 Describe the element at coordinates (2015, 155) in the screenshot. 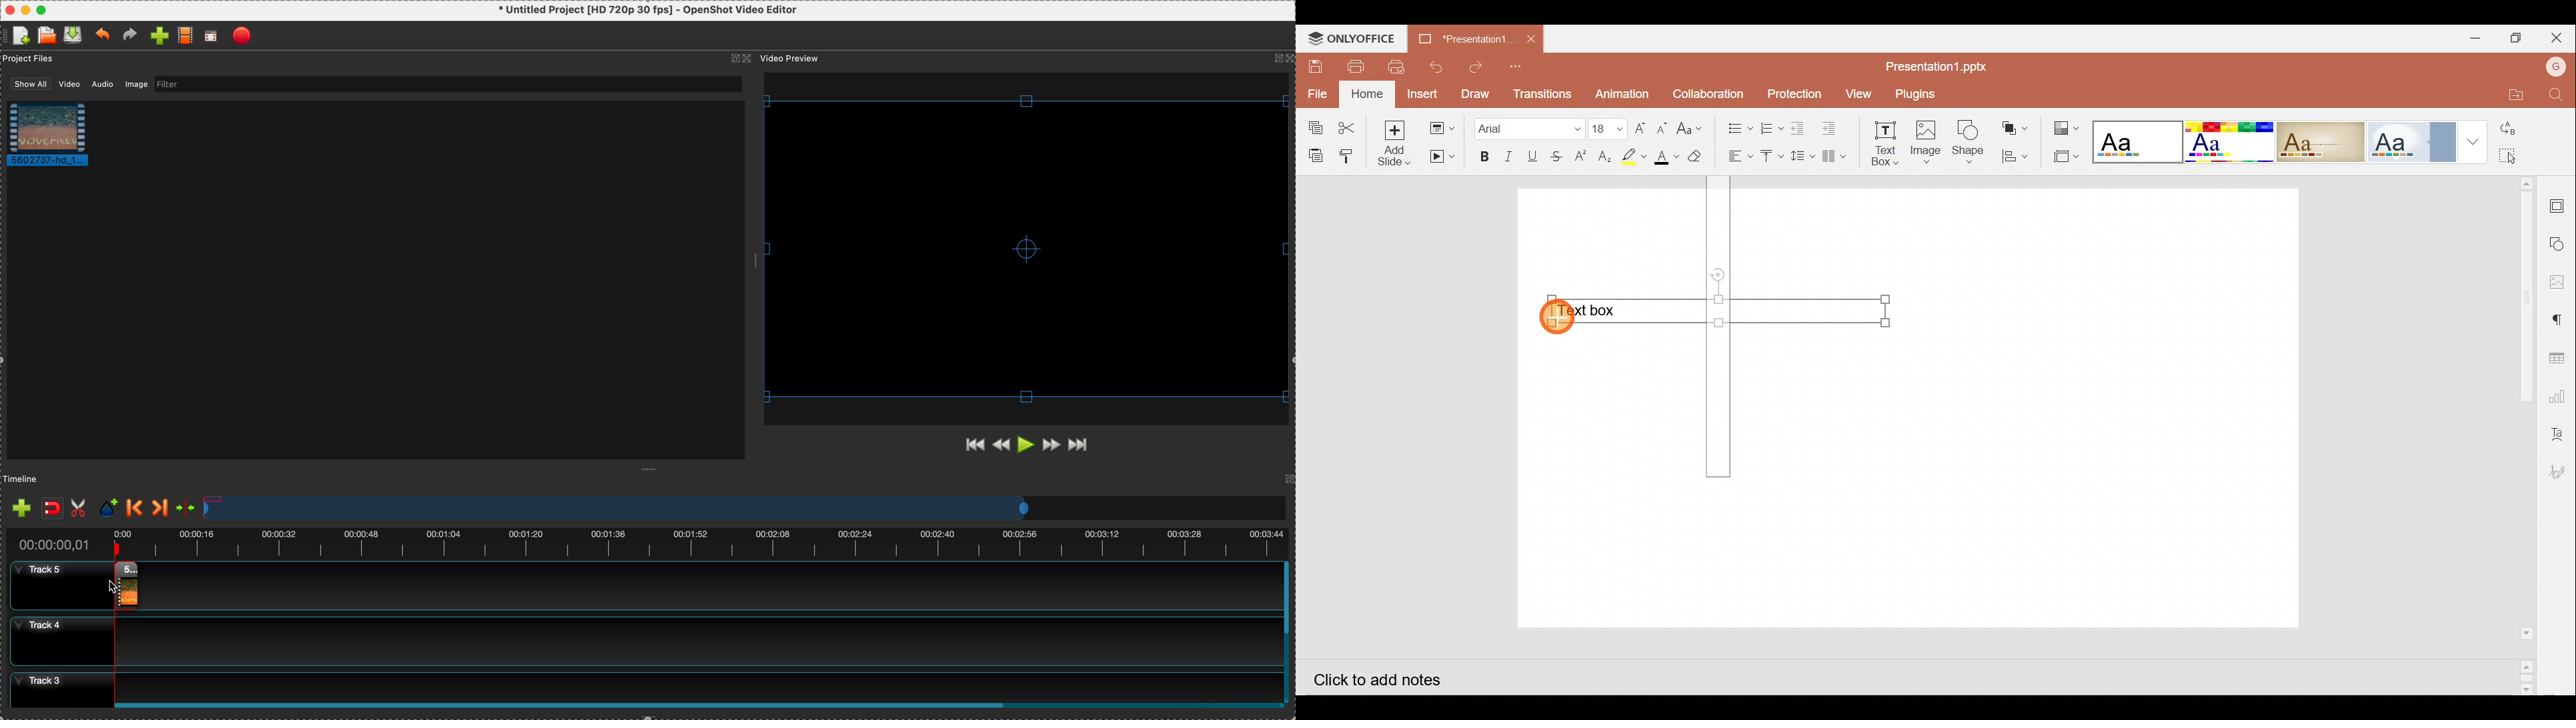

I see `Align shape` at that location.